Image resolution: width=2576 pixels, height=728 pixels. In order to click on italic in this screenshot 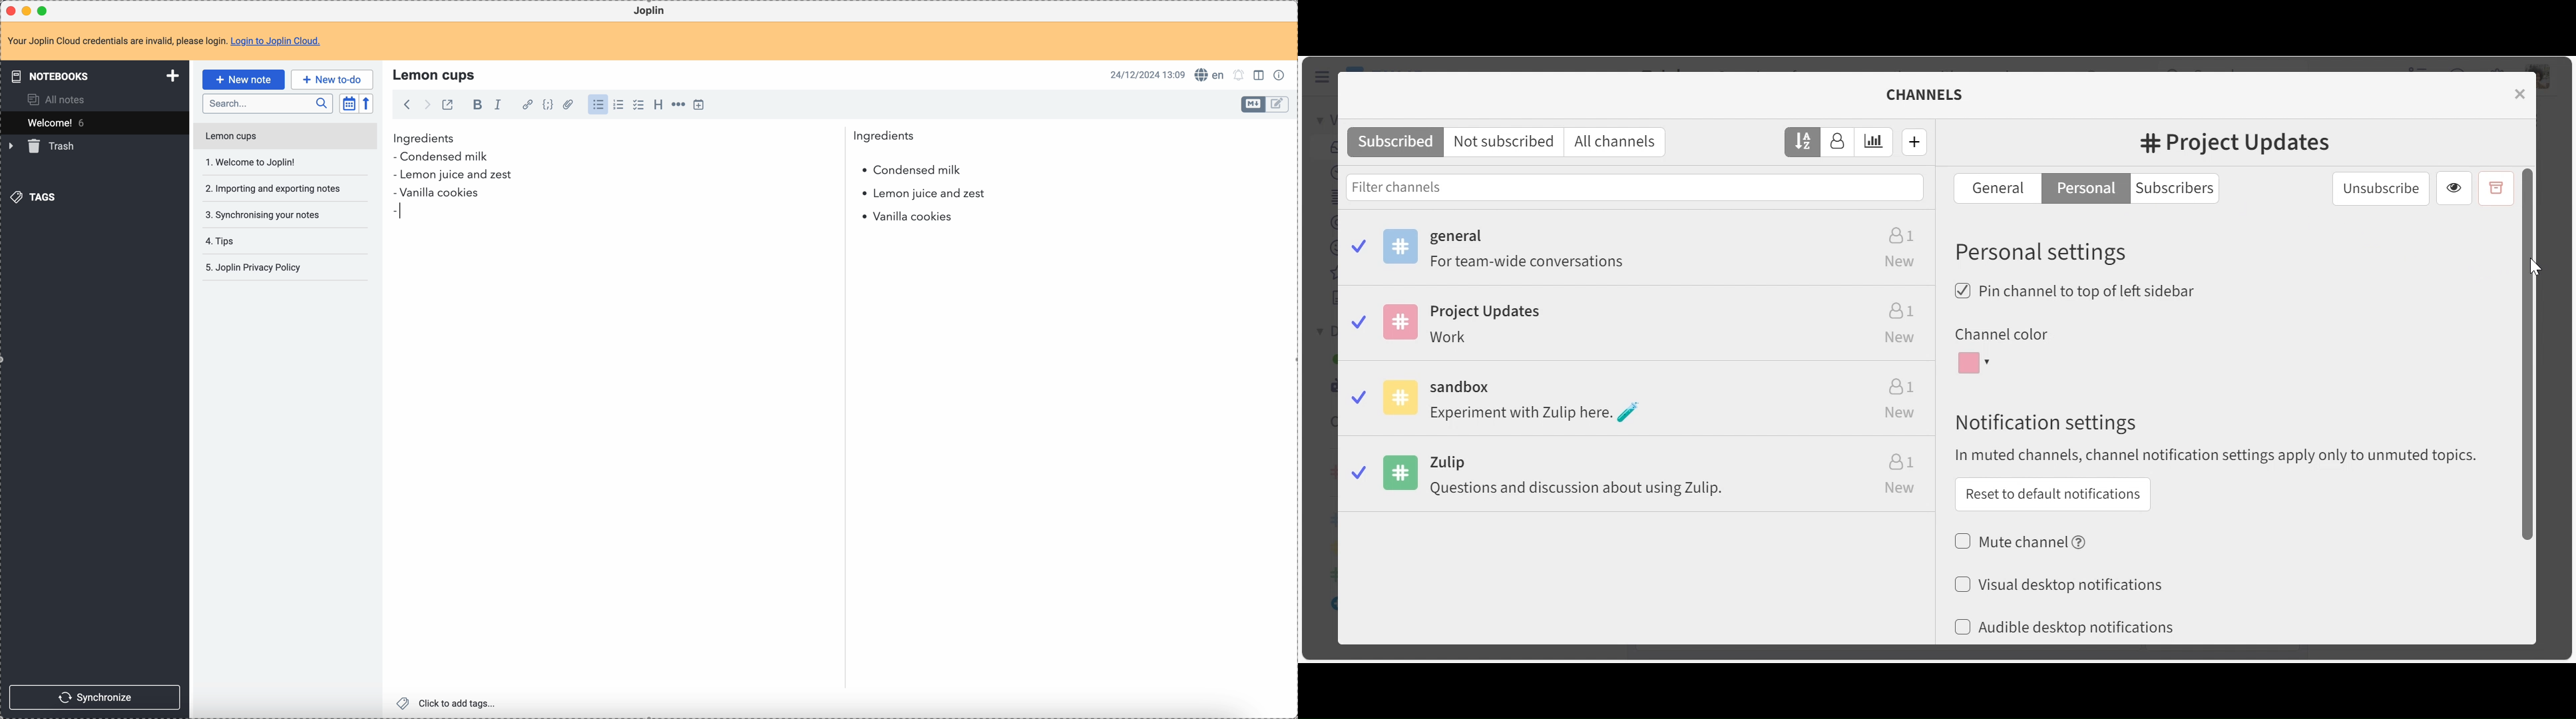, I will do `click(498, 104)`.